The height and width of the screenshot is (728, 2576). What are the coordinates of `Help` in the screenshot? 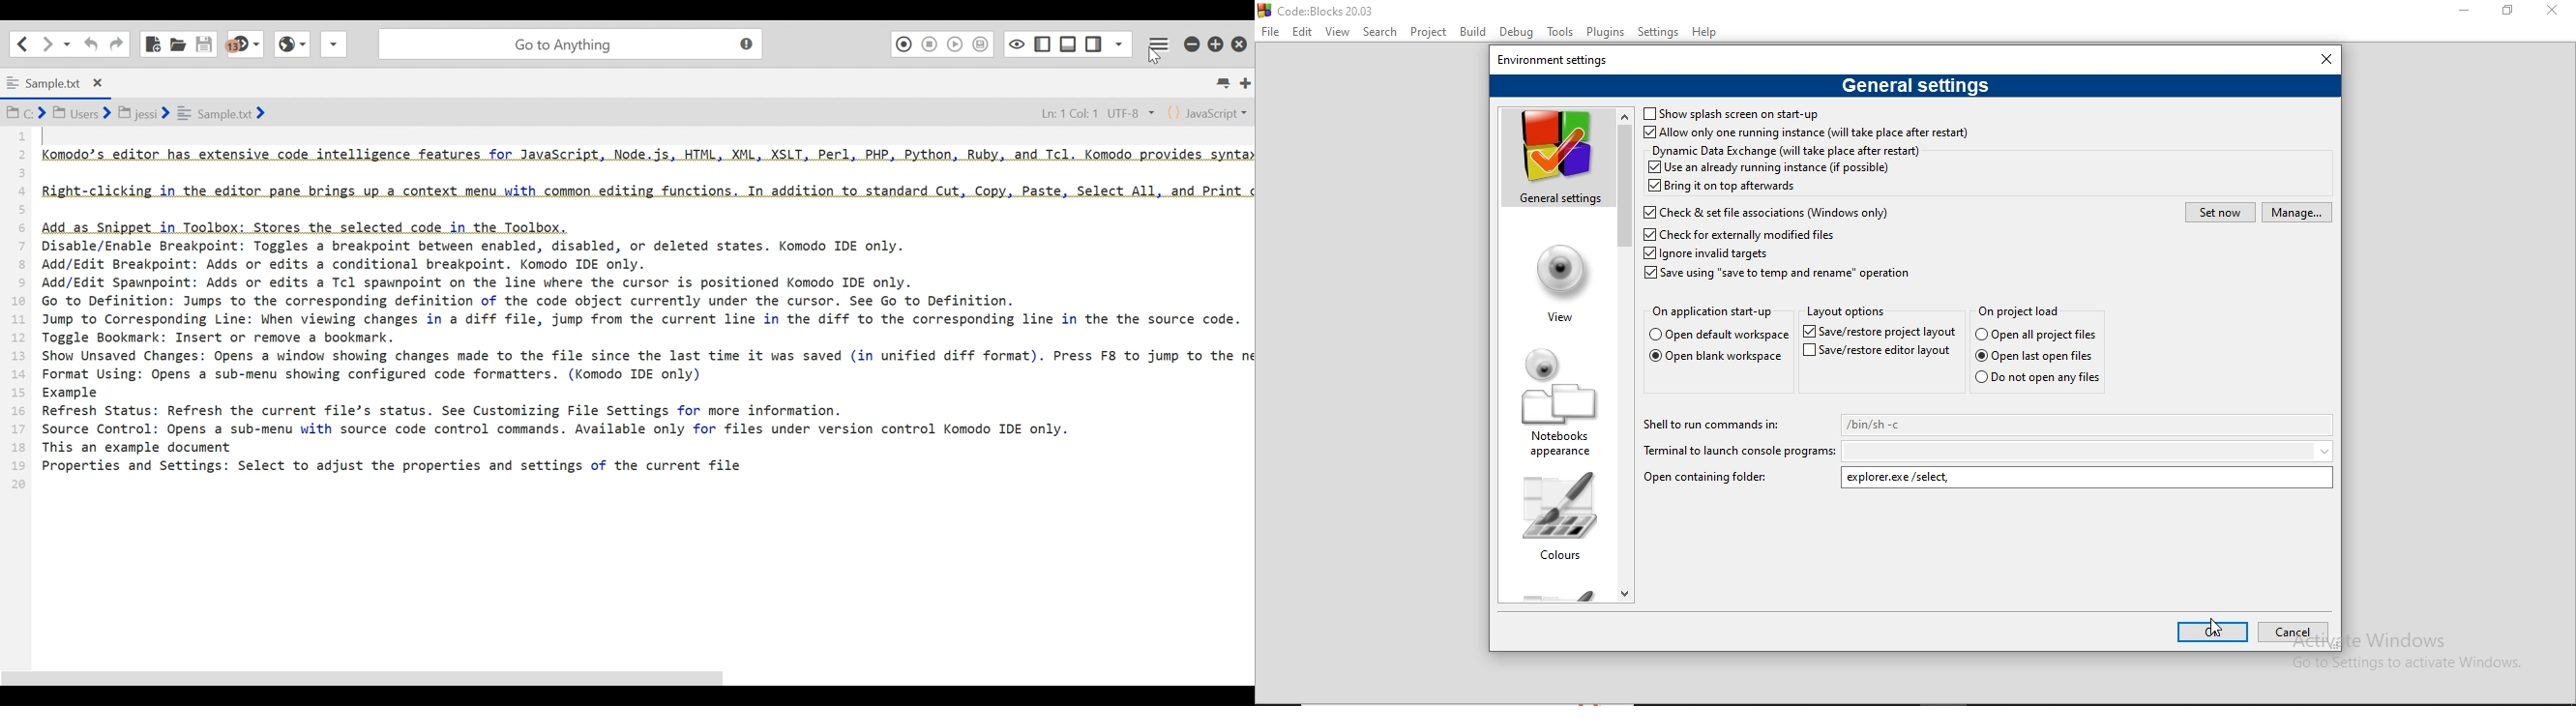 It's located at (1707, 33).